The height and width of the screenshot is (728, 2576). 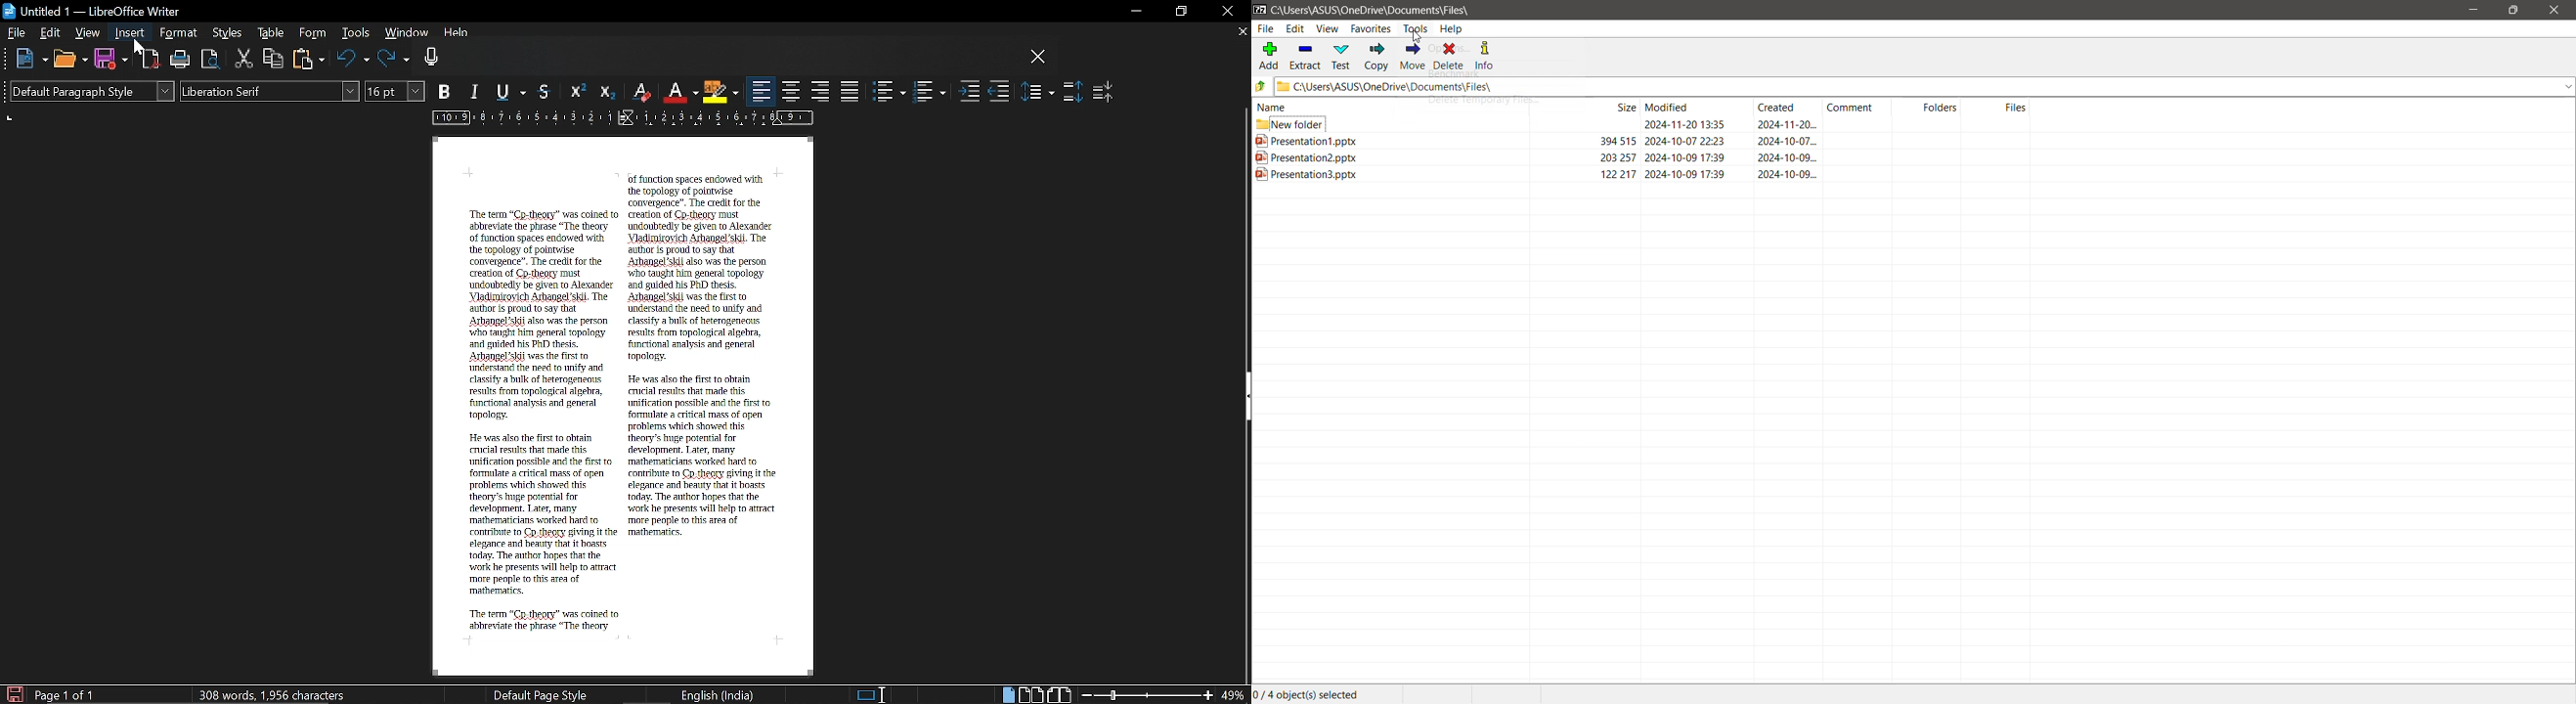 What do you see at coordinates (476, 93) in the screenshot?
I see `Italic` at bounding box center [476, 93].